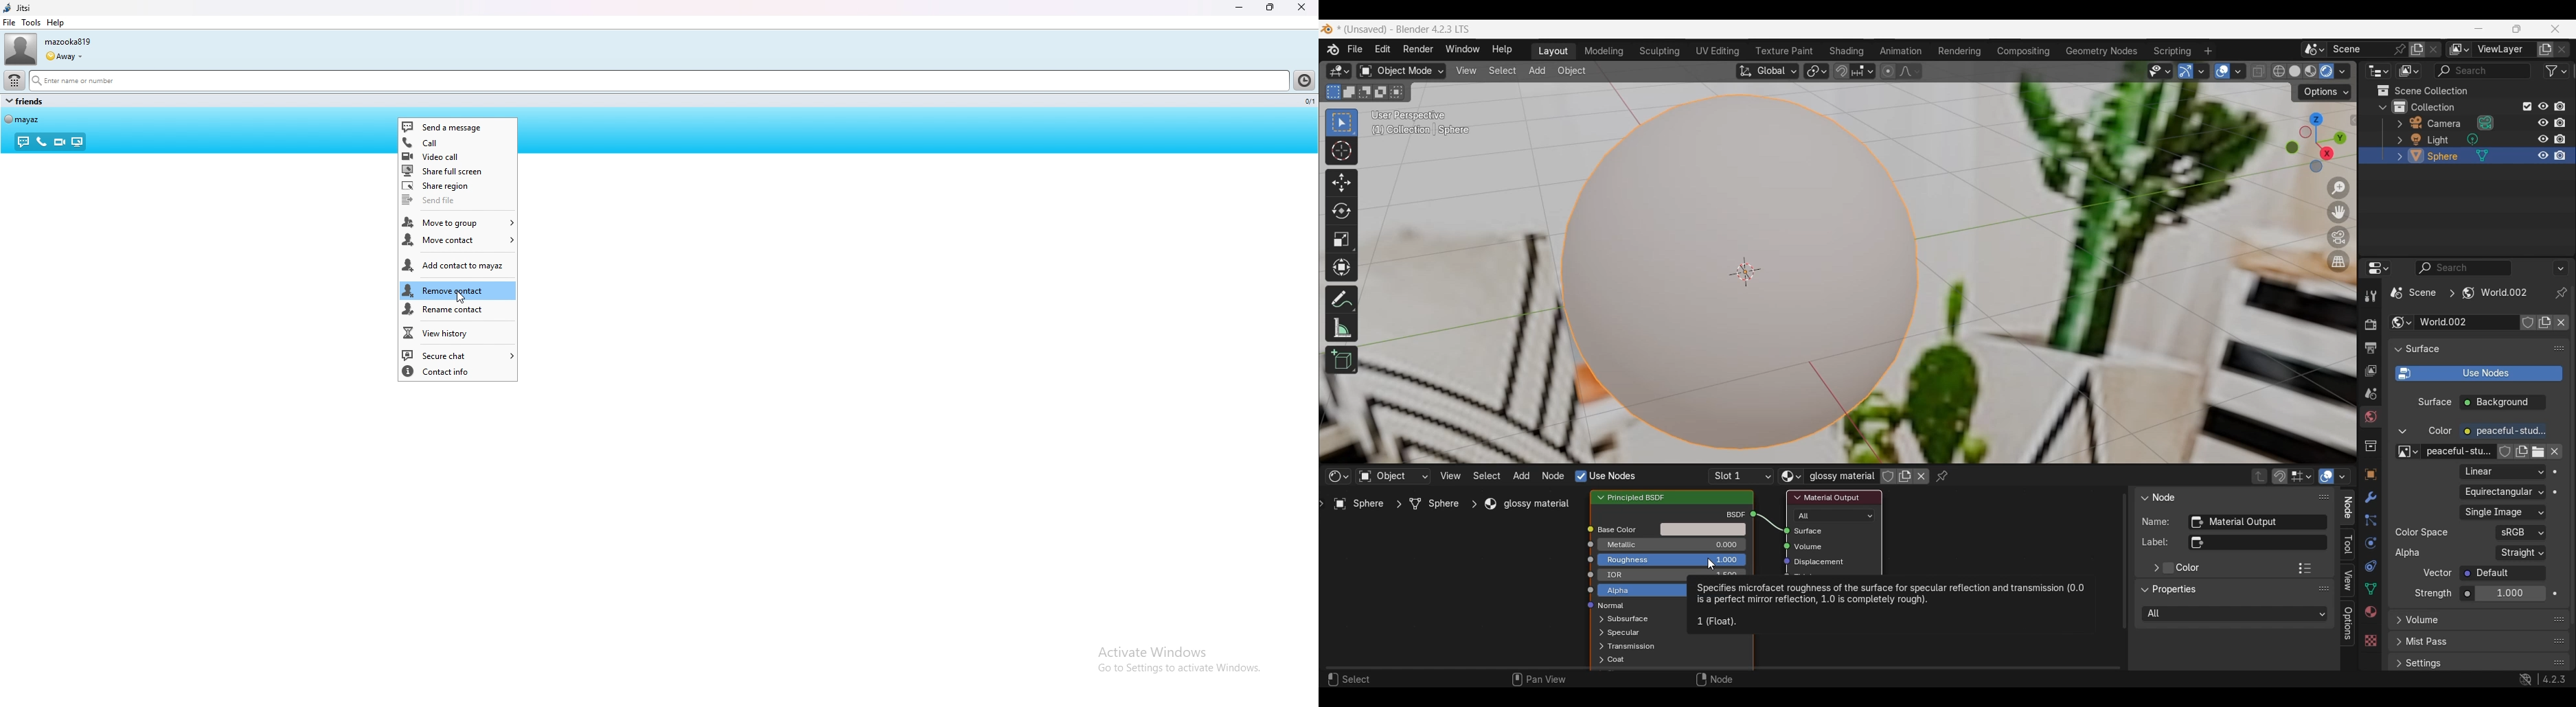 The image size is (2576, 728). I want to click on Amount of roughness in base, so click(1672, 560).